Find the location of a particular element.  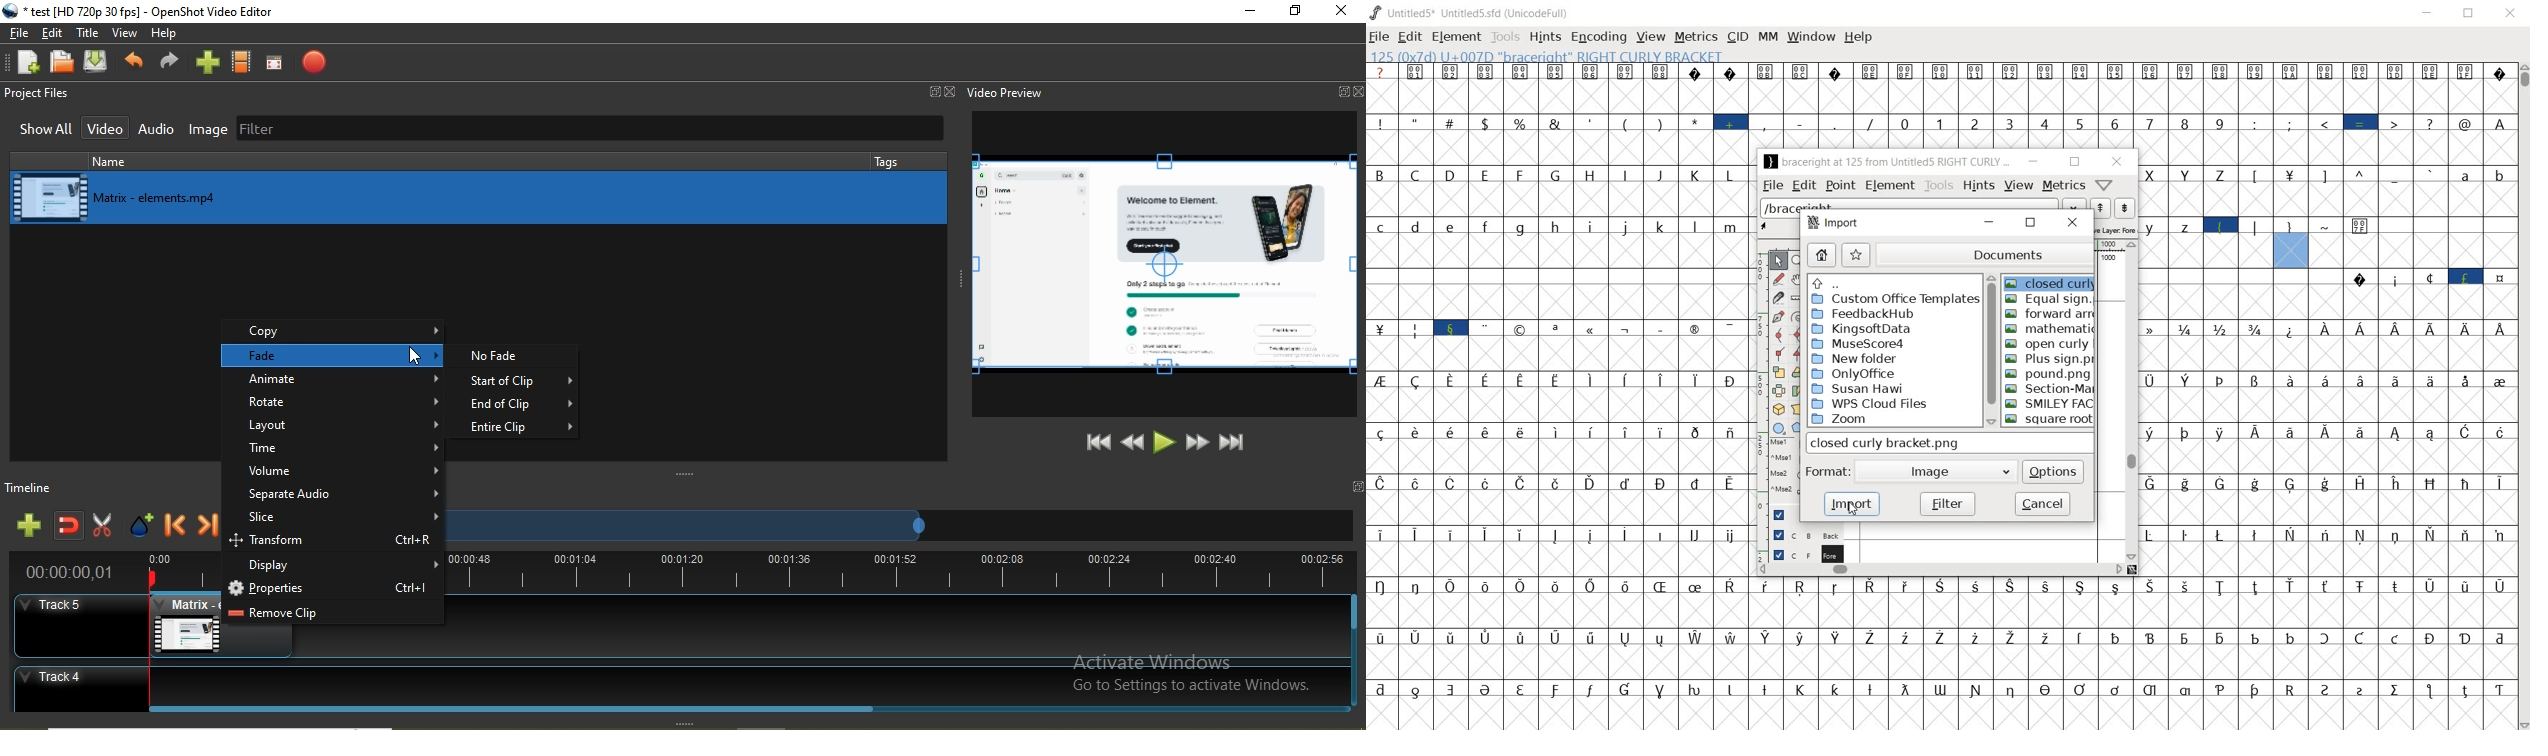

change whether spiro is active or not is located at coordinates (1795, 316).